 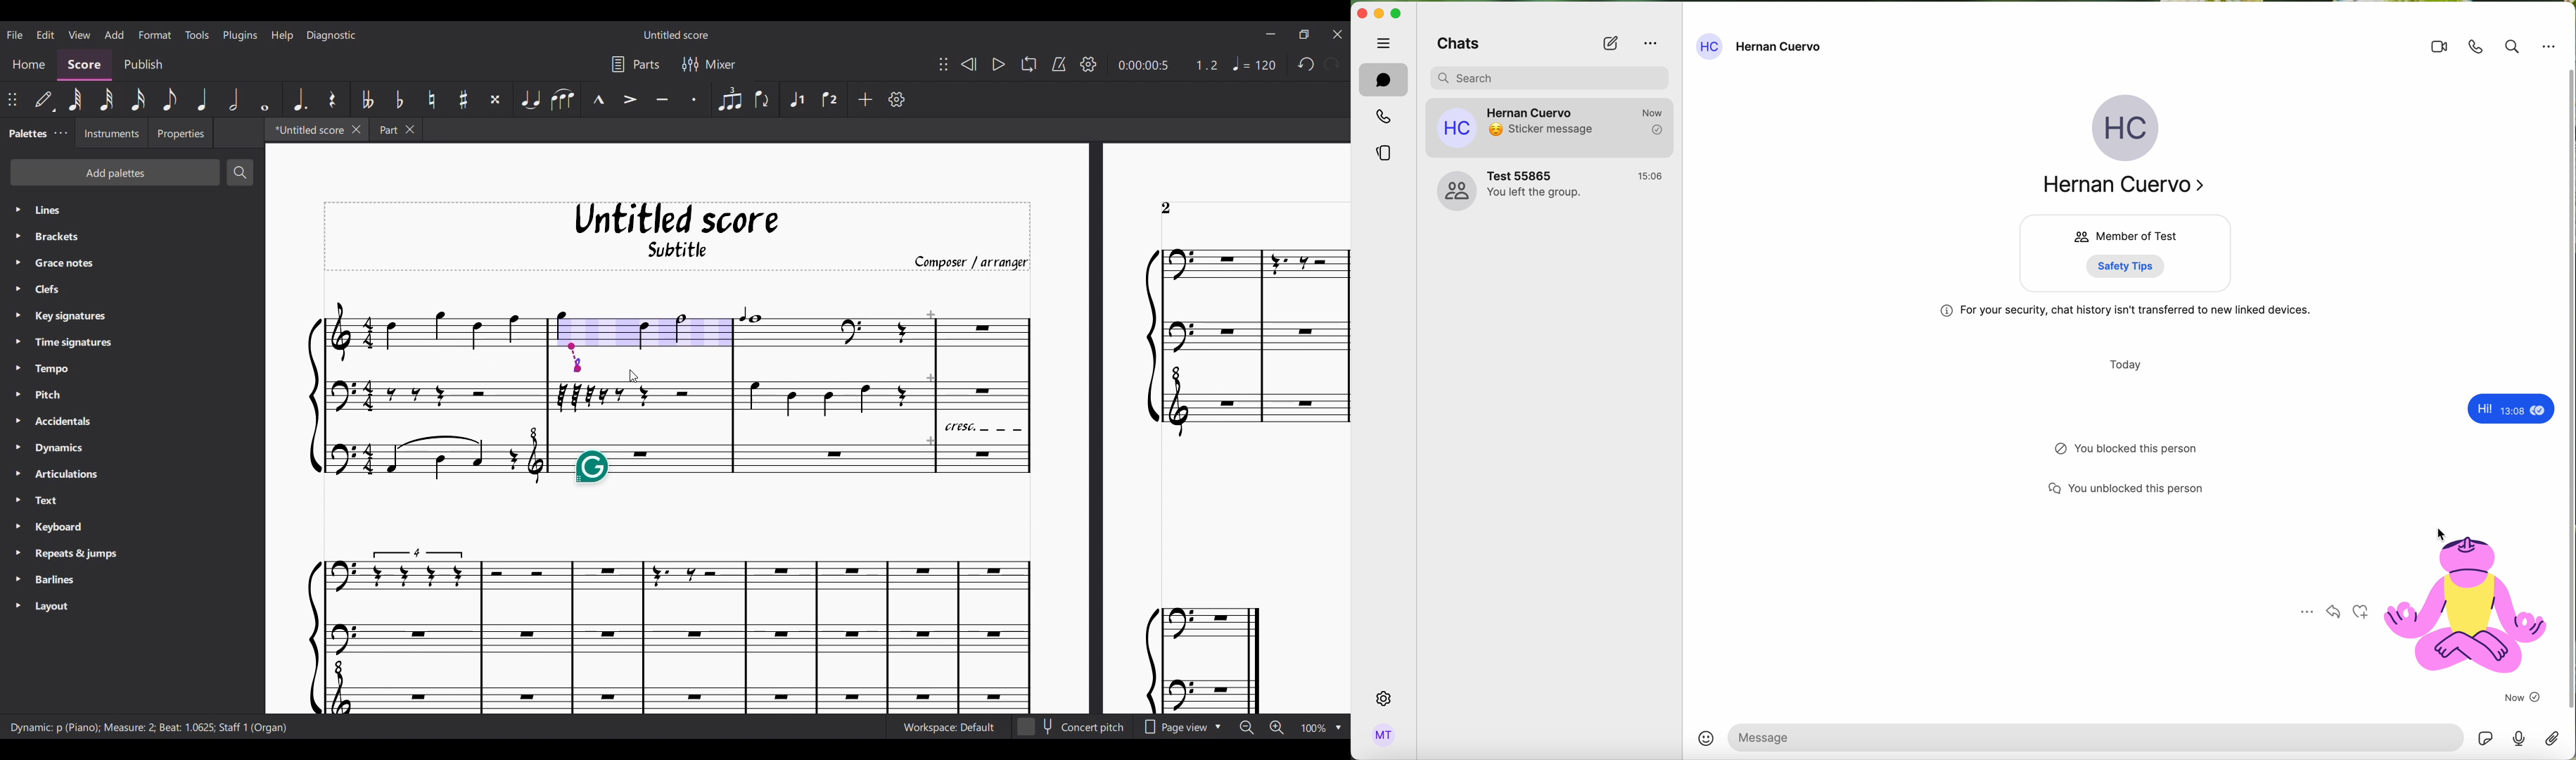 What do you see at coordinates (2522, 698) in the screenshot?
I see `now` at bounding box center [2522, 698].